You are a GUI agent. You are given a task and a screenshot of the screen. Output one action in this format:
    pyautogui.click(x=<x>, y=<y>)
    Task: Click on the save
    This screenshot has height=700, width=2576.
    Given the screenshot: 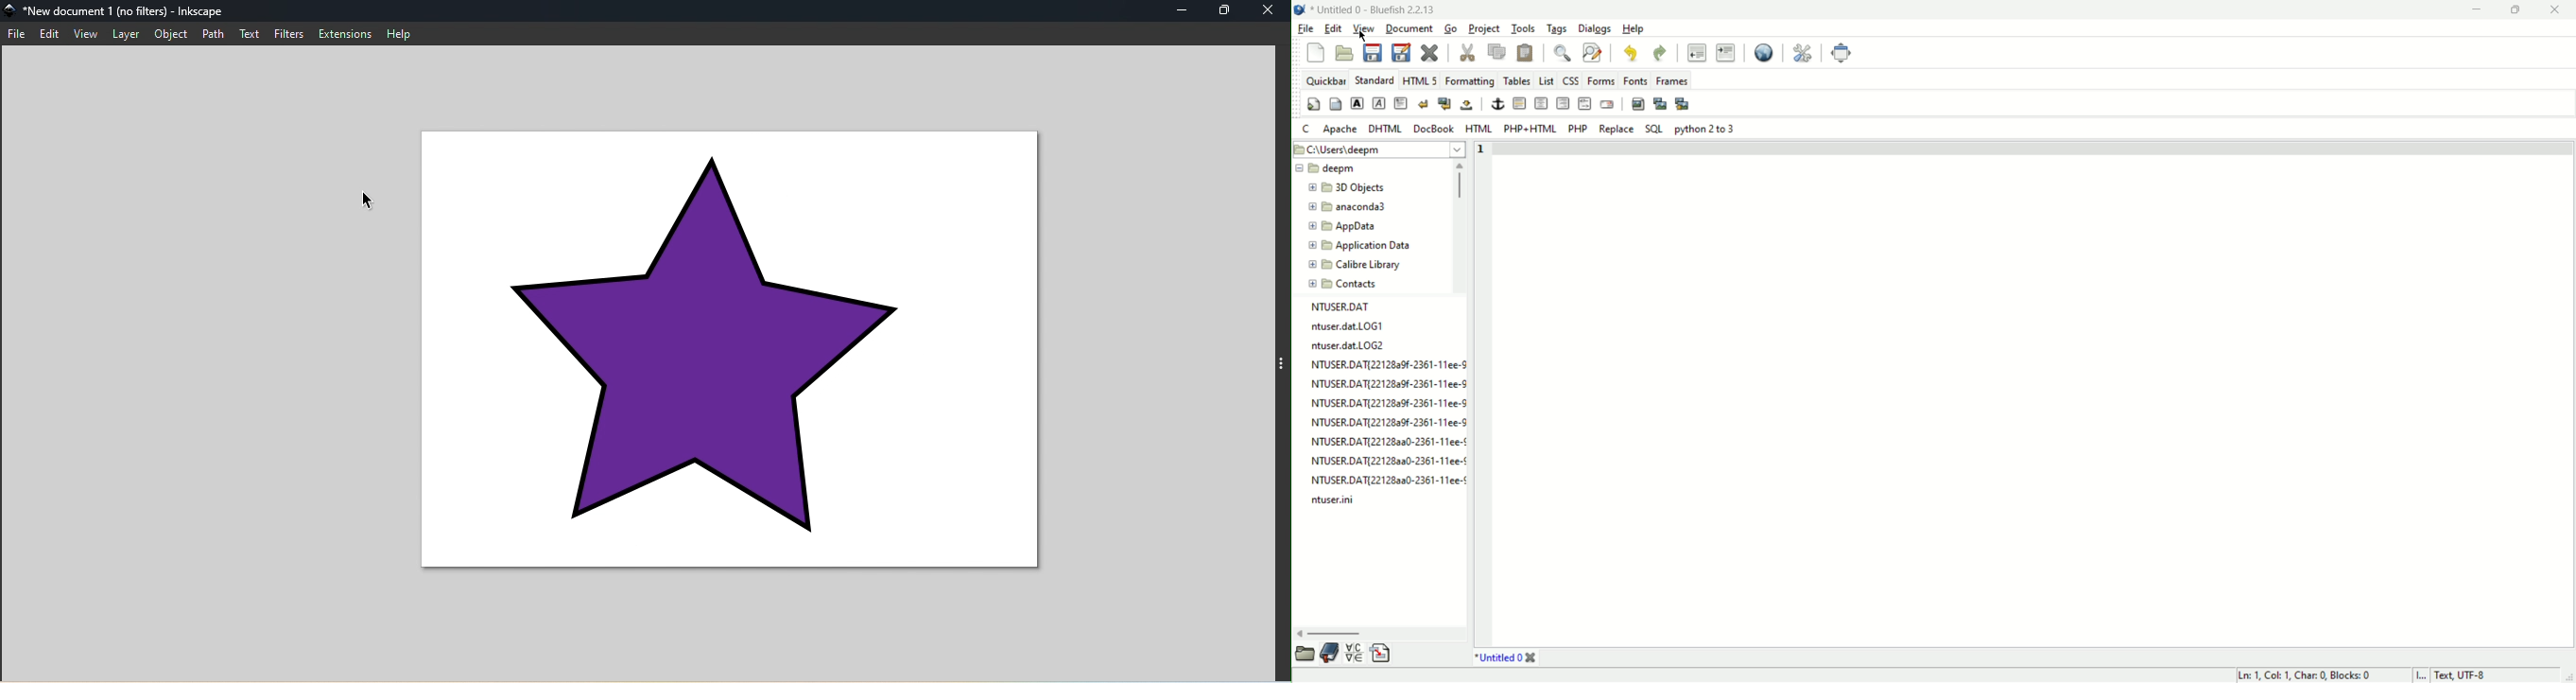 What is the action you would take?
    pyautogui.click(x=1371, y=53)
    